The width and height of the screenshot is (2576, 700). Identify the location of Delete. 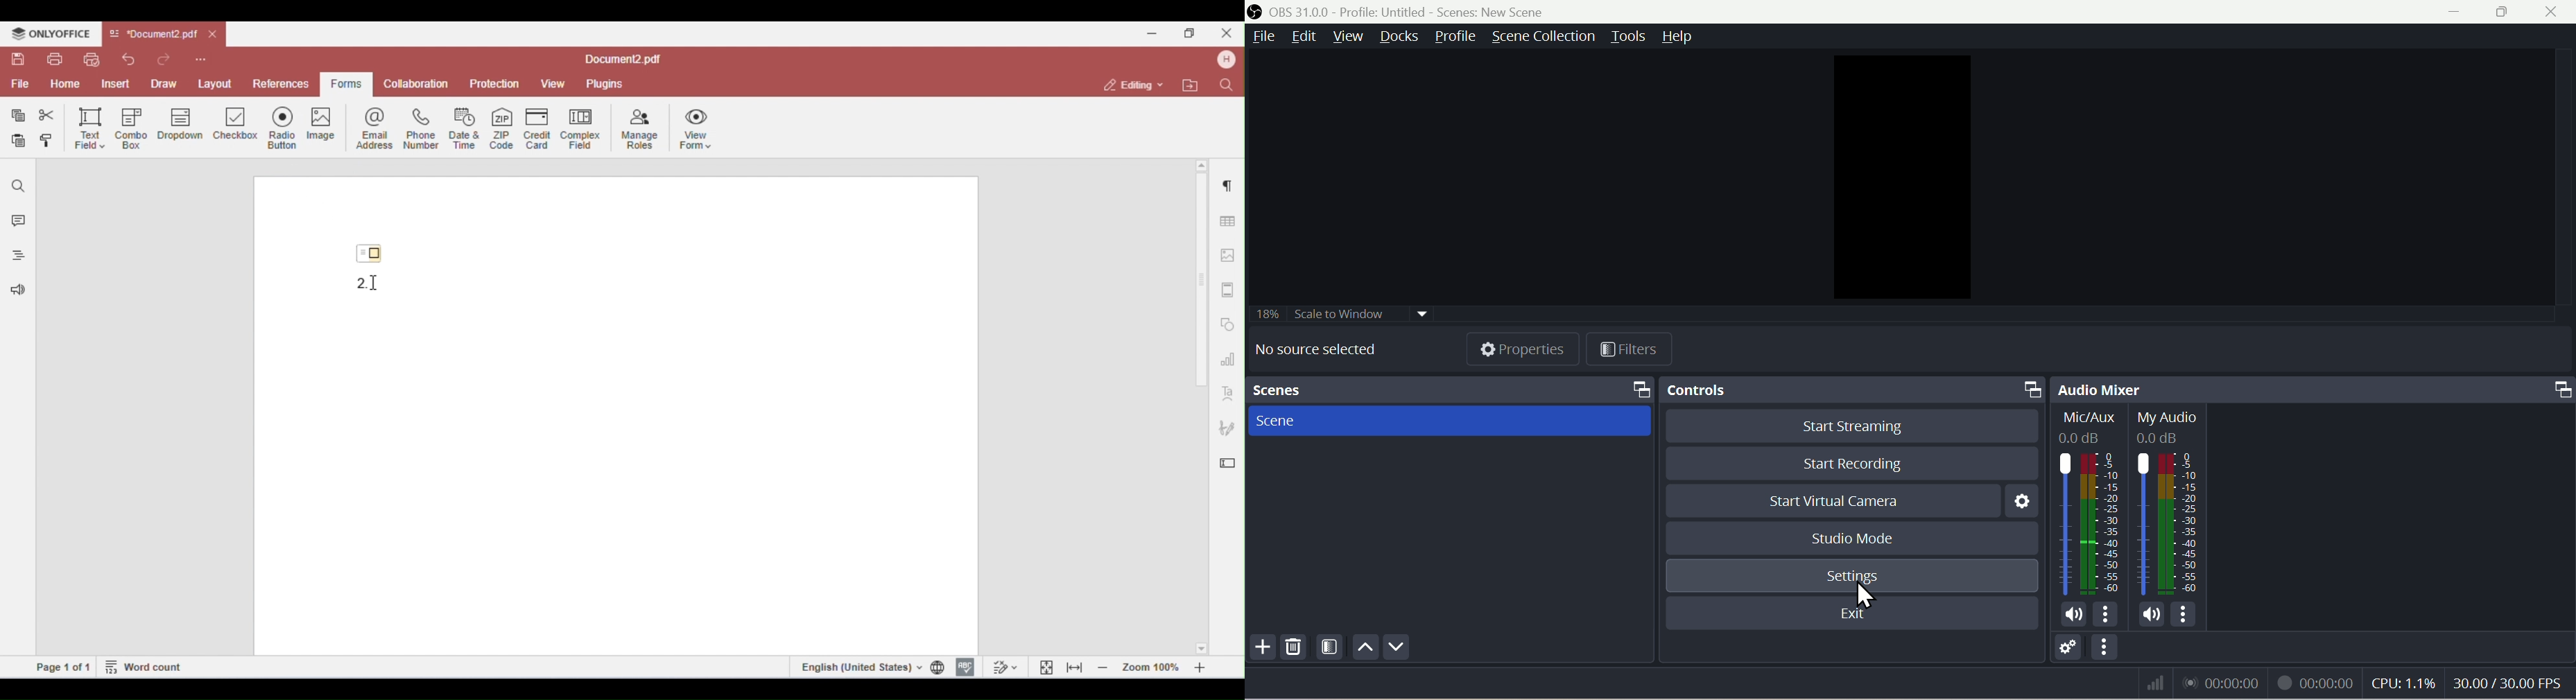
(1295, 646).